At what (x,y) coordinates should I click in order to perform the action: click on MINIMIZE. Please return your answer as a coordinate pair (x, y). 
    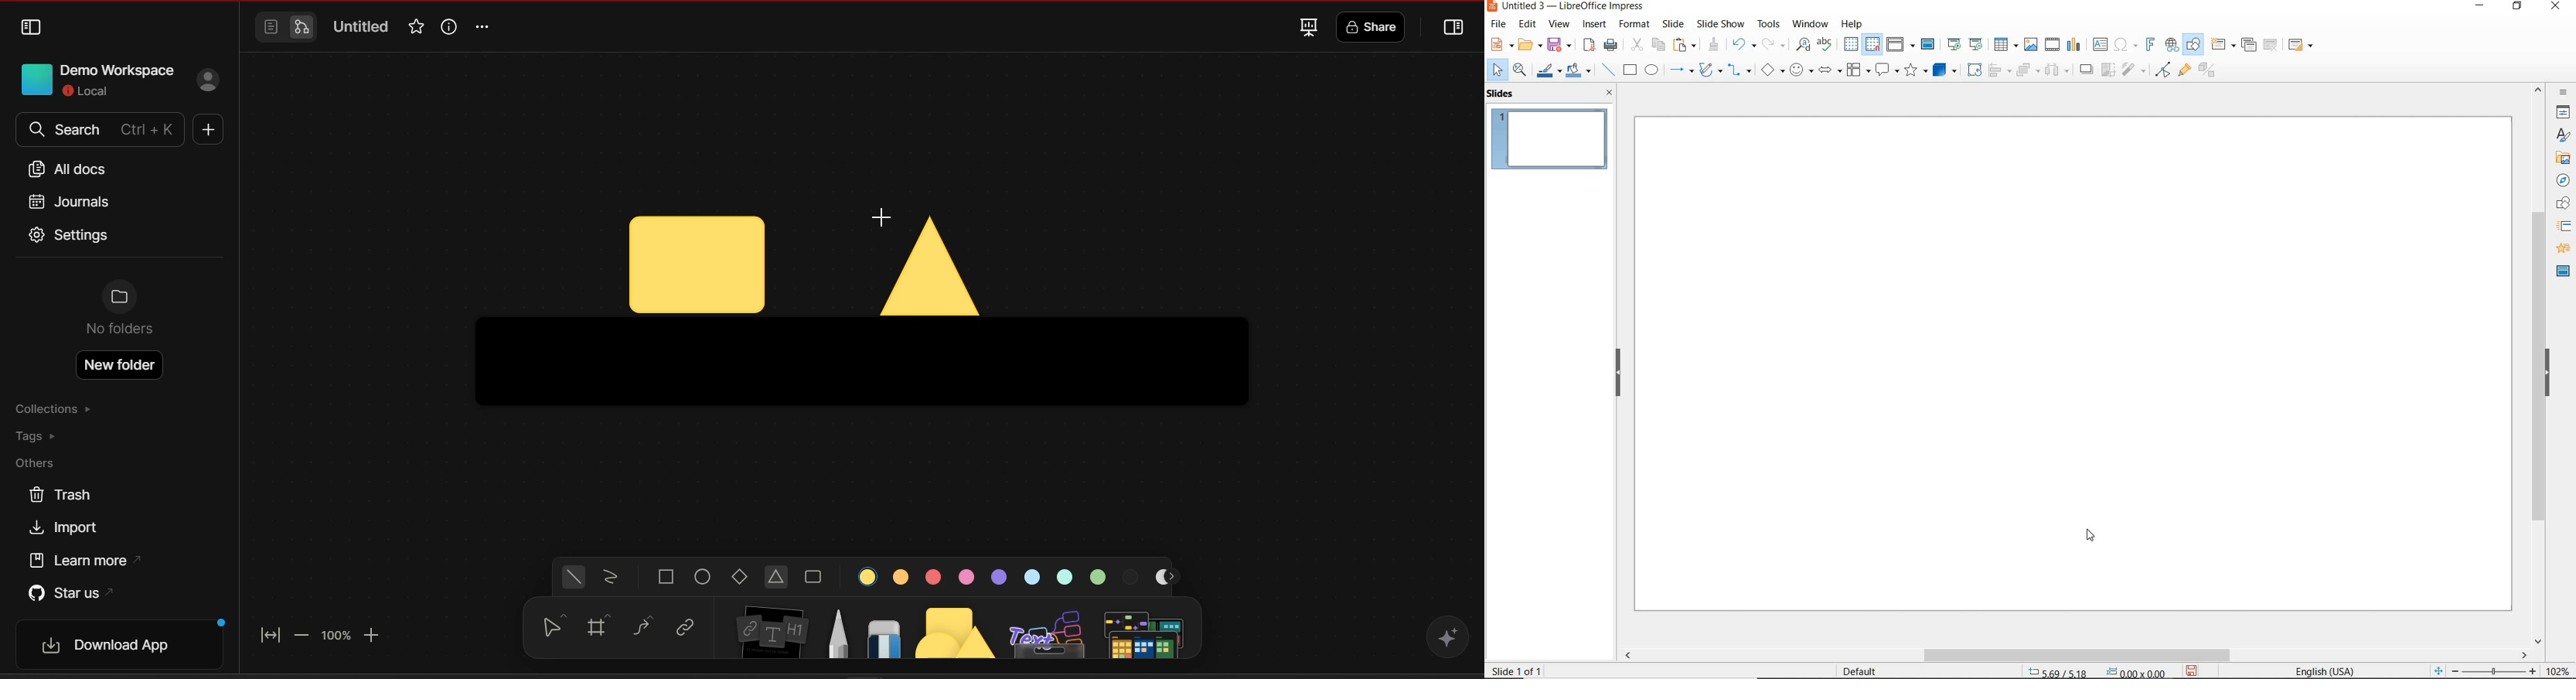
    Looking at the image, I should click on (2482, 7).